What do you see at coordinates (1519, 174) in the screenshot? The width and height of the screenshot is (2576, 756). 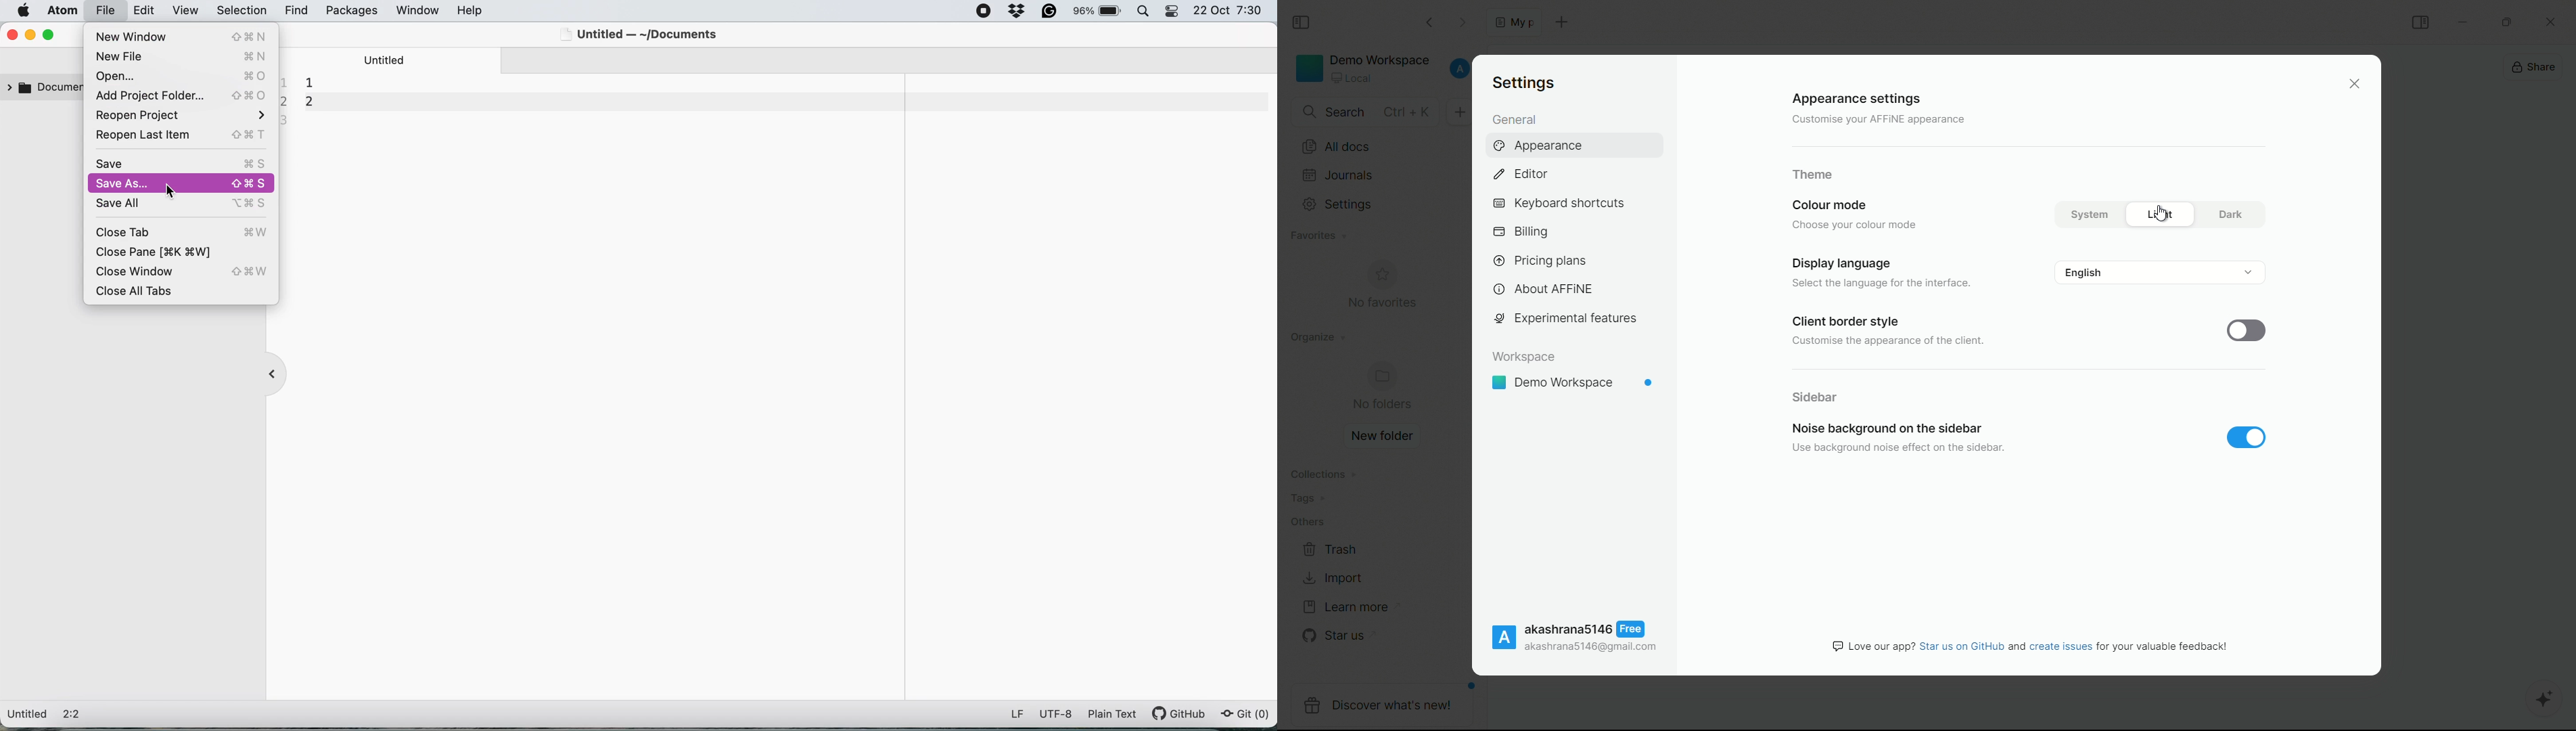 I see `editor` at bounding box center [1519, 174].